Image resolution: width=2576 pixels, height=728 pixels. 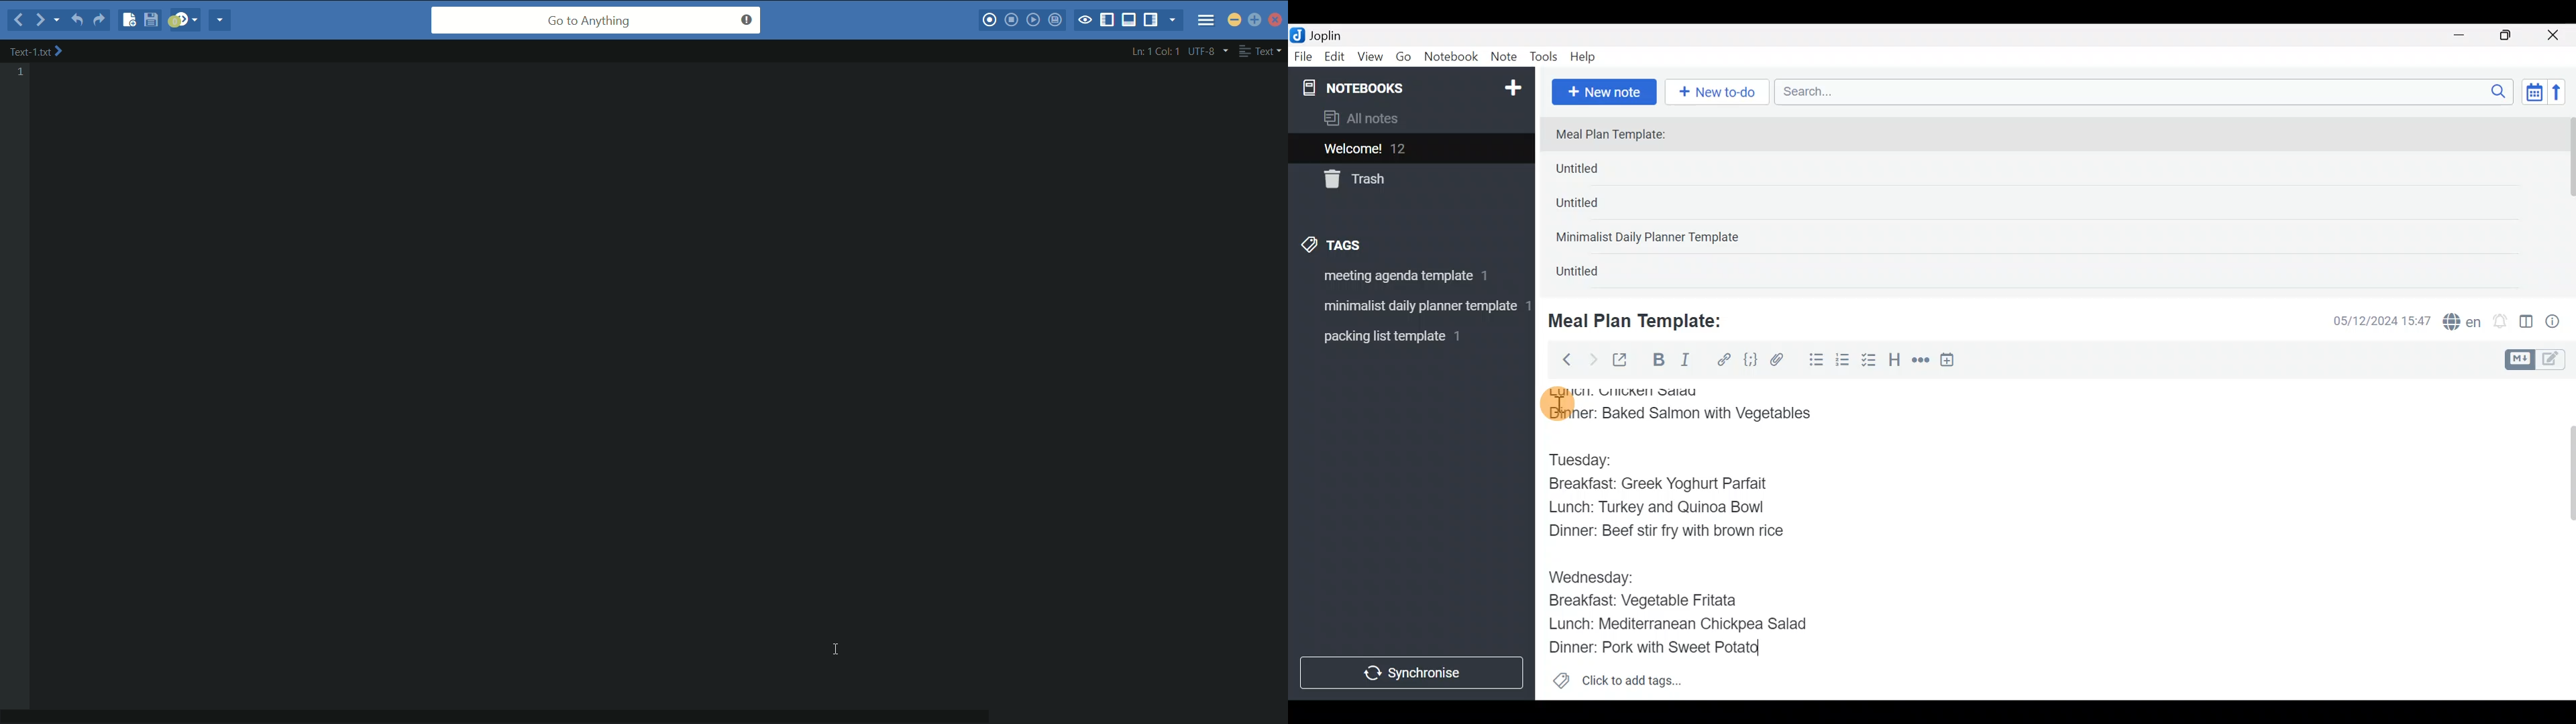 I want to click on Joplin, so click(x=1334, y=34).